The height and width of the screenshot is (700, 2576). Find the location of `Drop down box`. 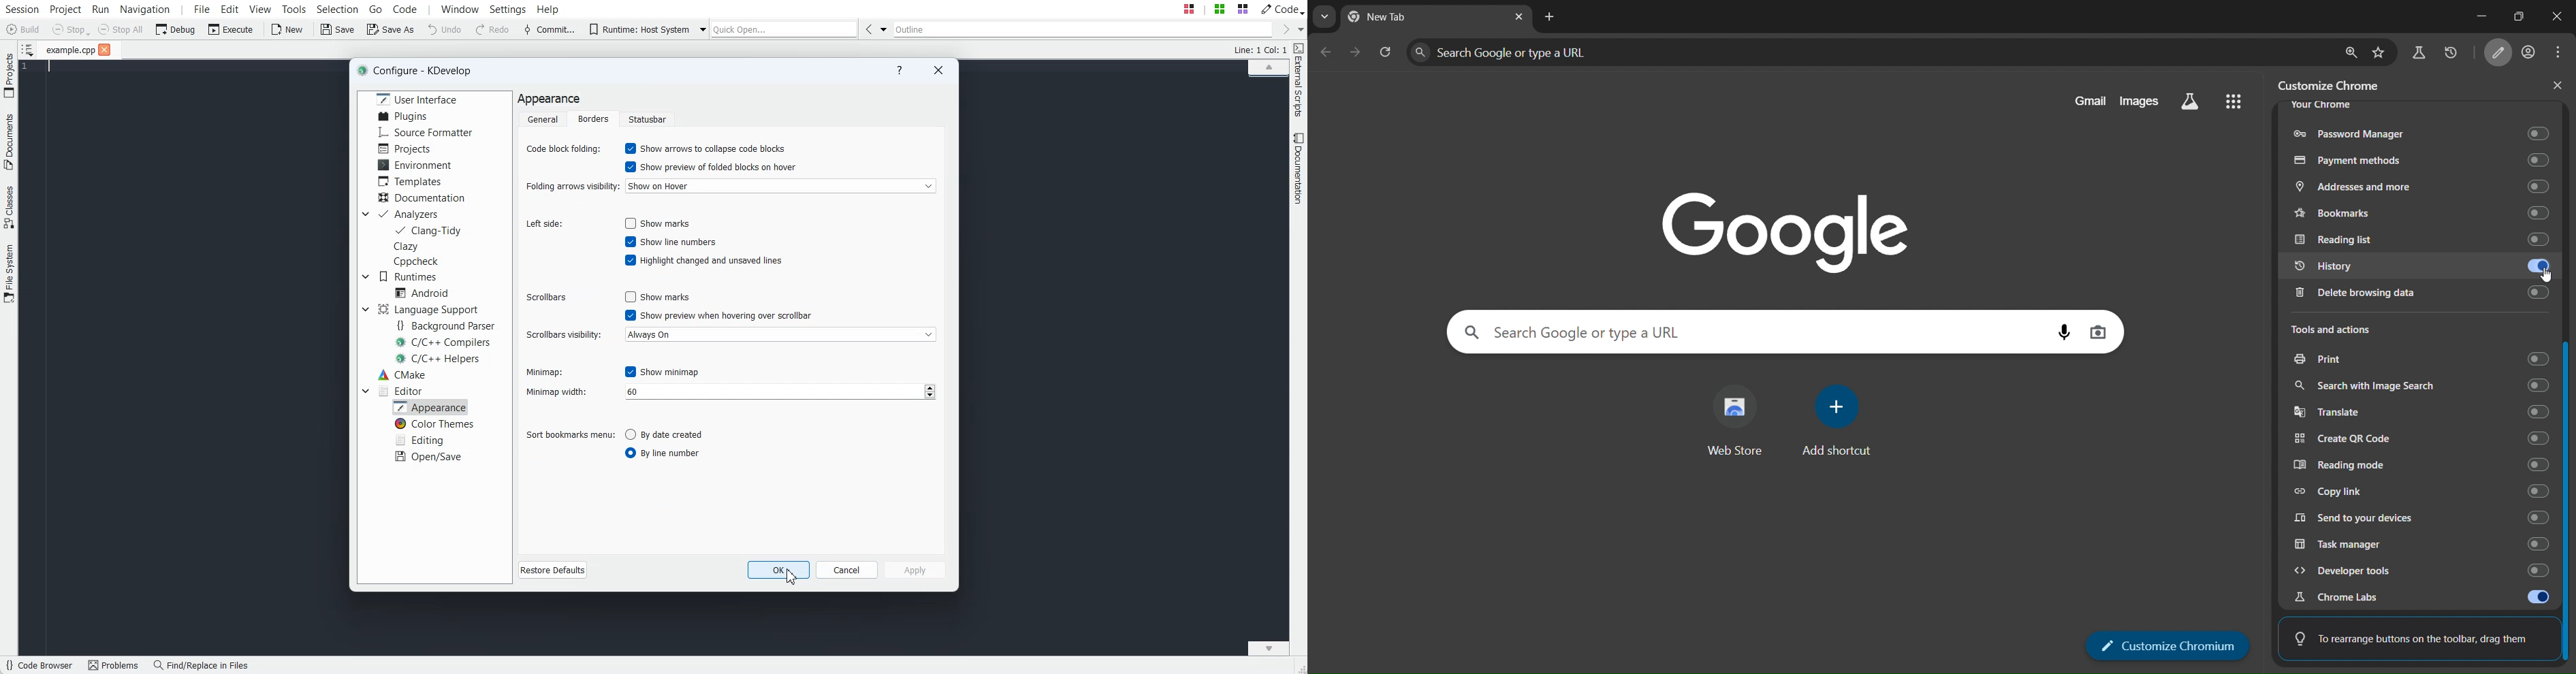

Drop down box is located at coordinates (365, 391).